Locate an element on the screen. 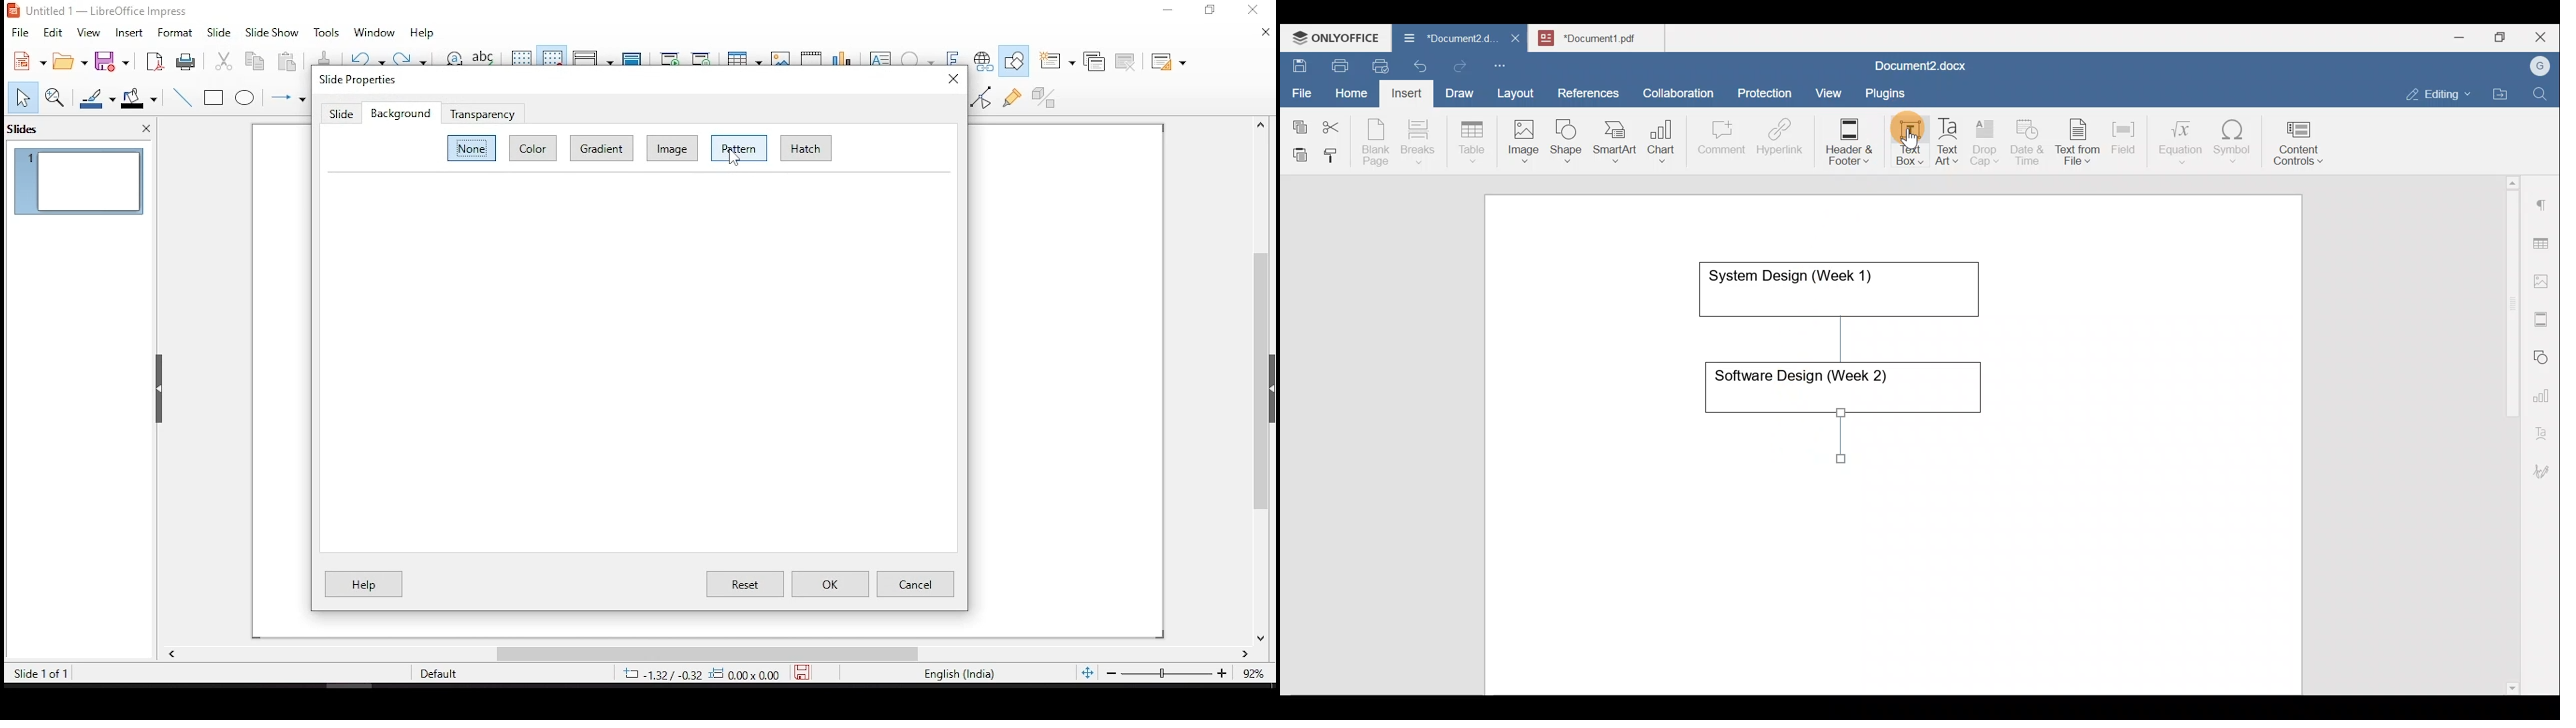  transparency is located at coordinates (482, 112).